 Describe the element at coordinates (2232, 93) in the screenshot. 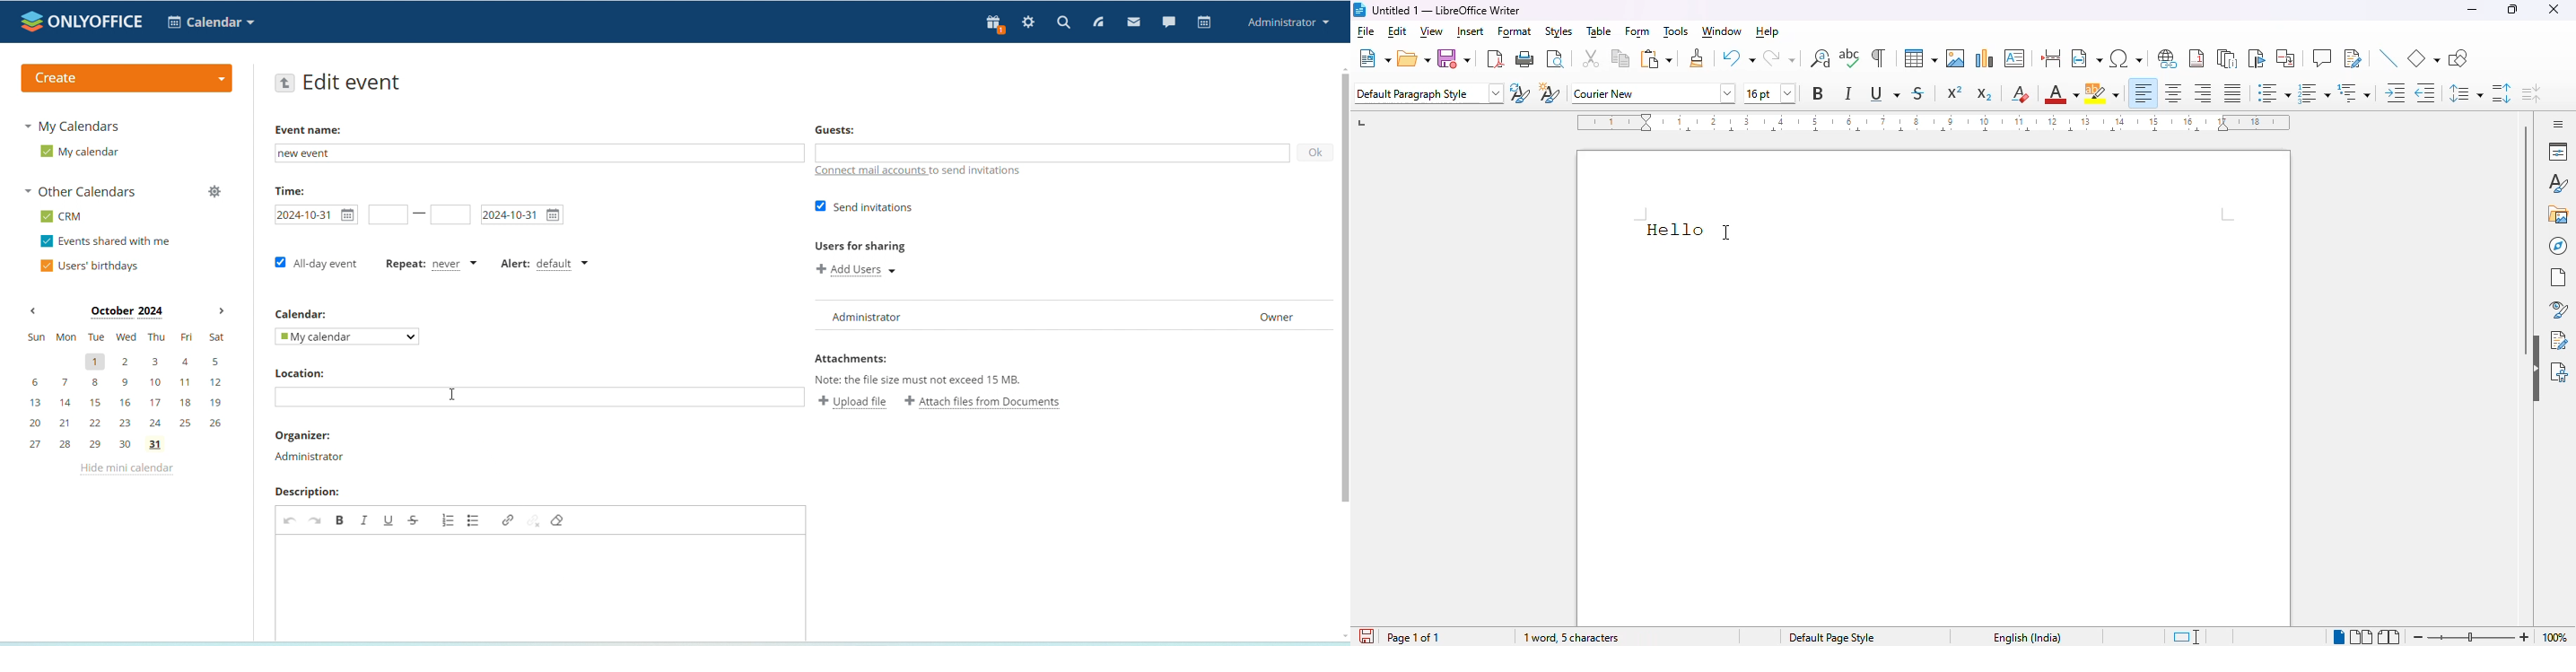

I see `justified` at that location.